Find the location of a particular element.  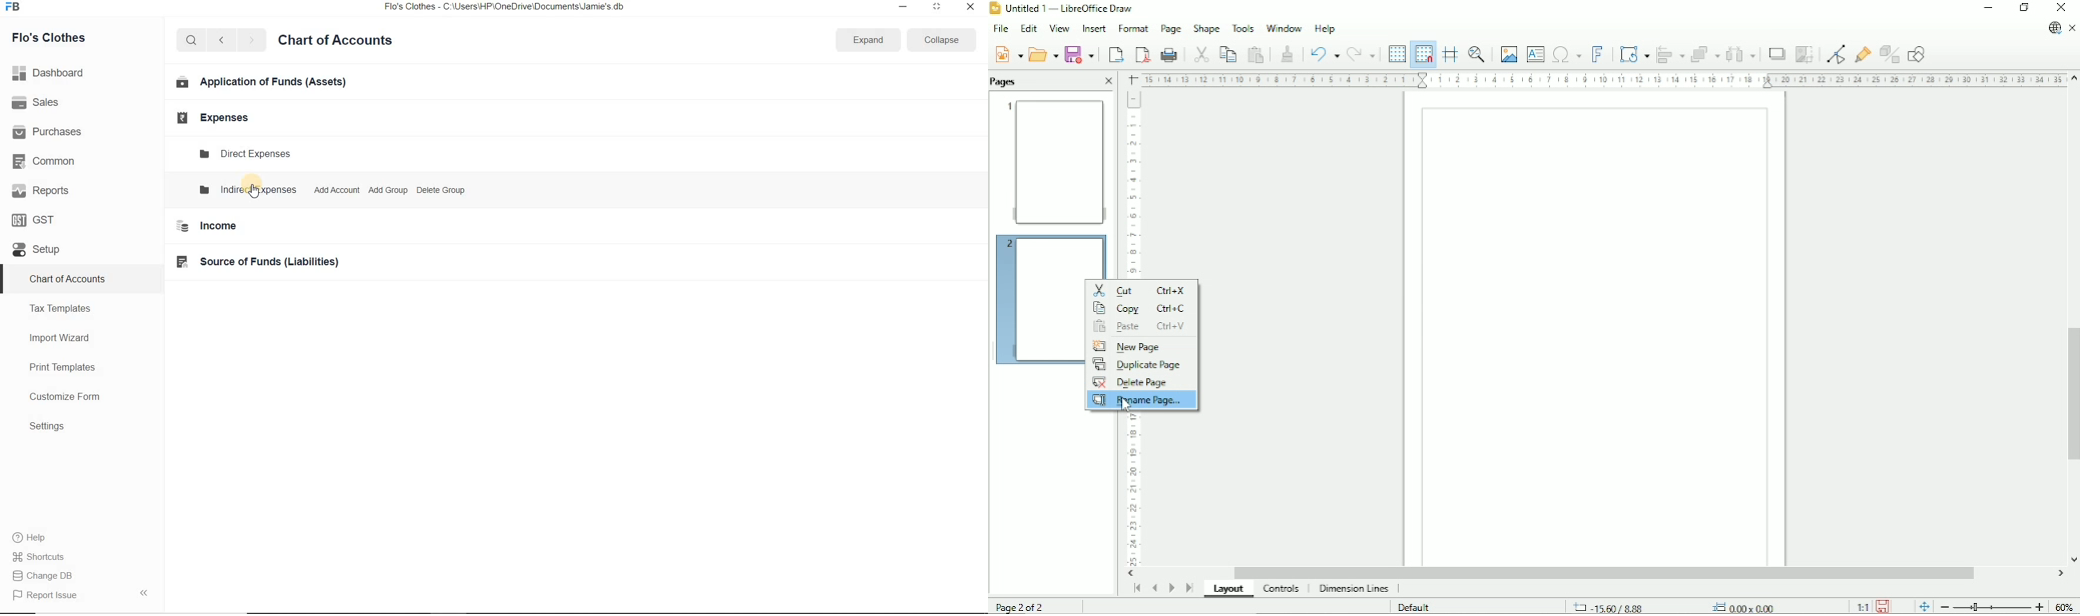

Income is located at coordinates (209, 226).